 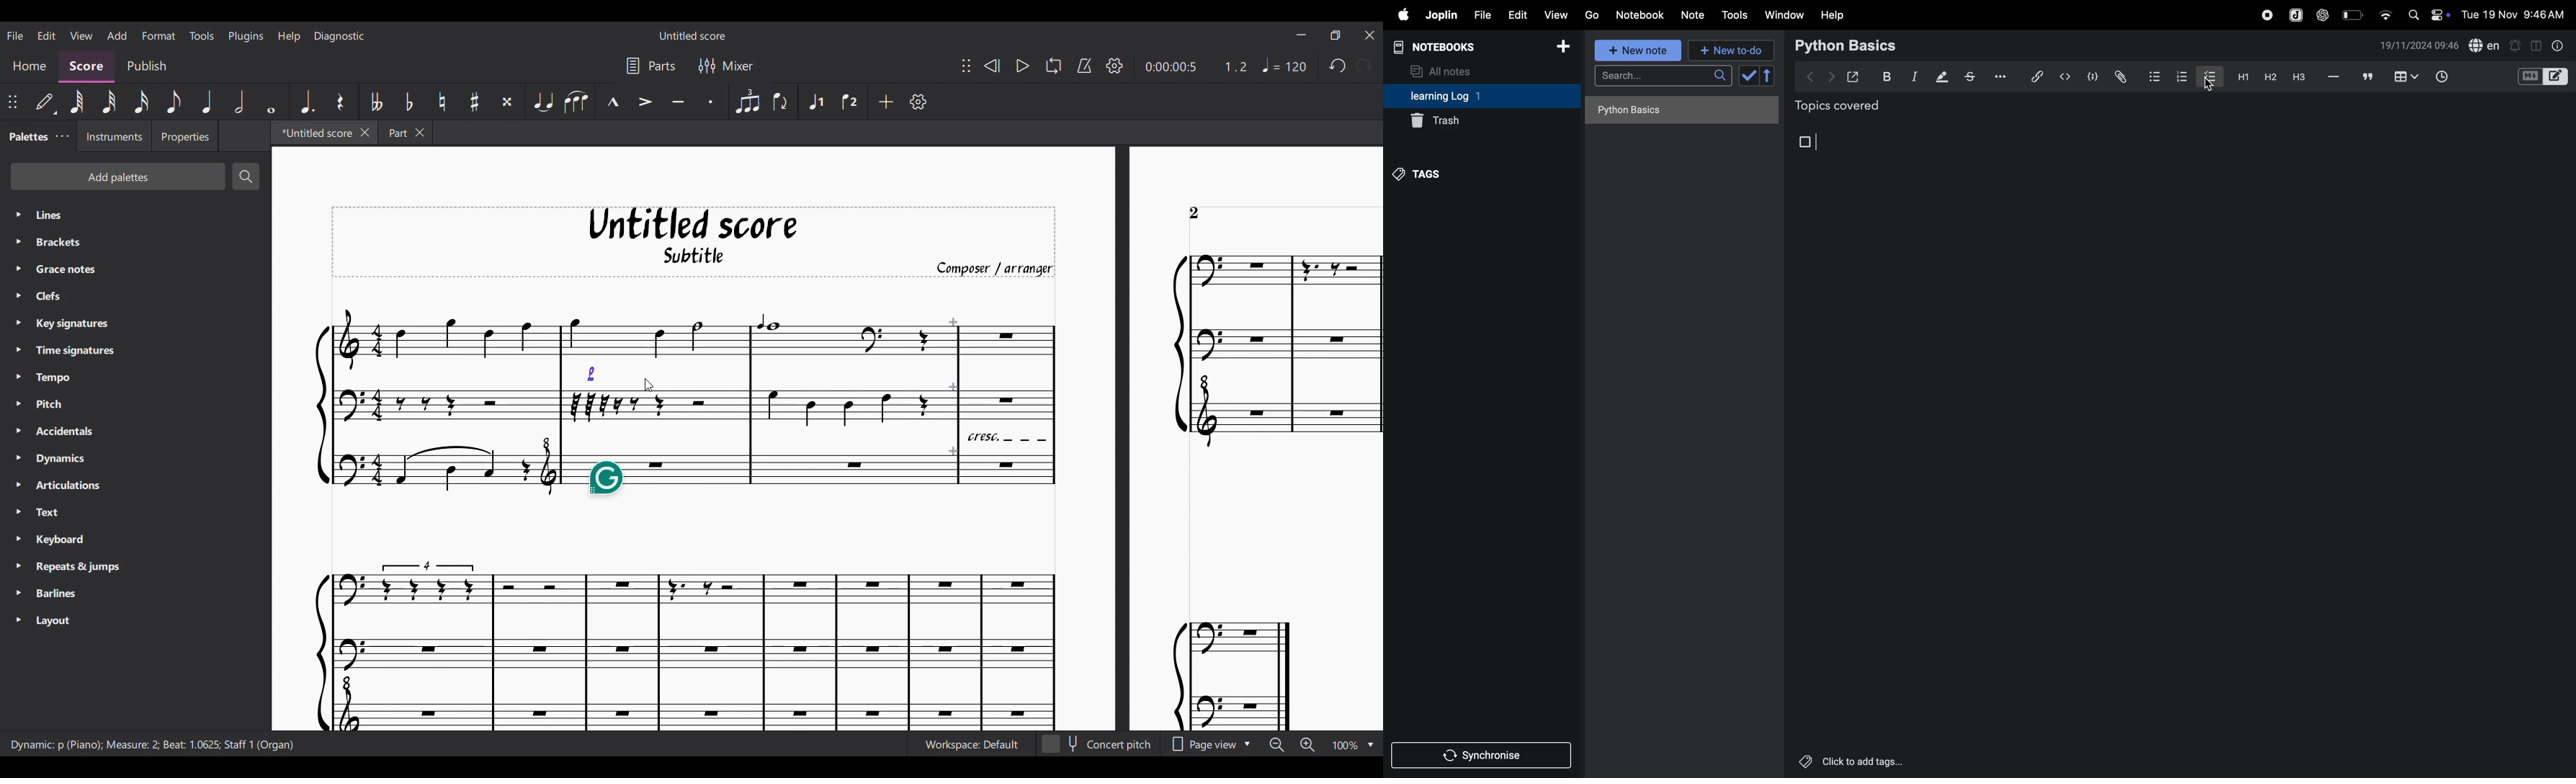 I want to click on Quarter note, so click(x=208, y=102).